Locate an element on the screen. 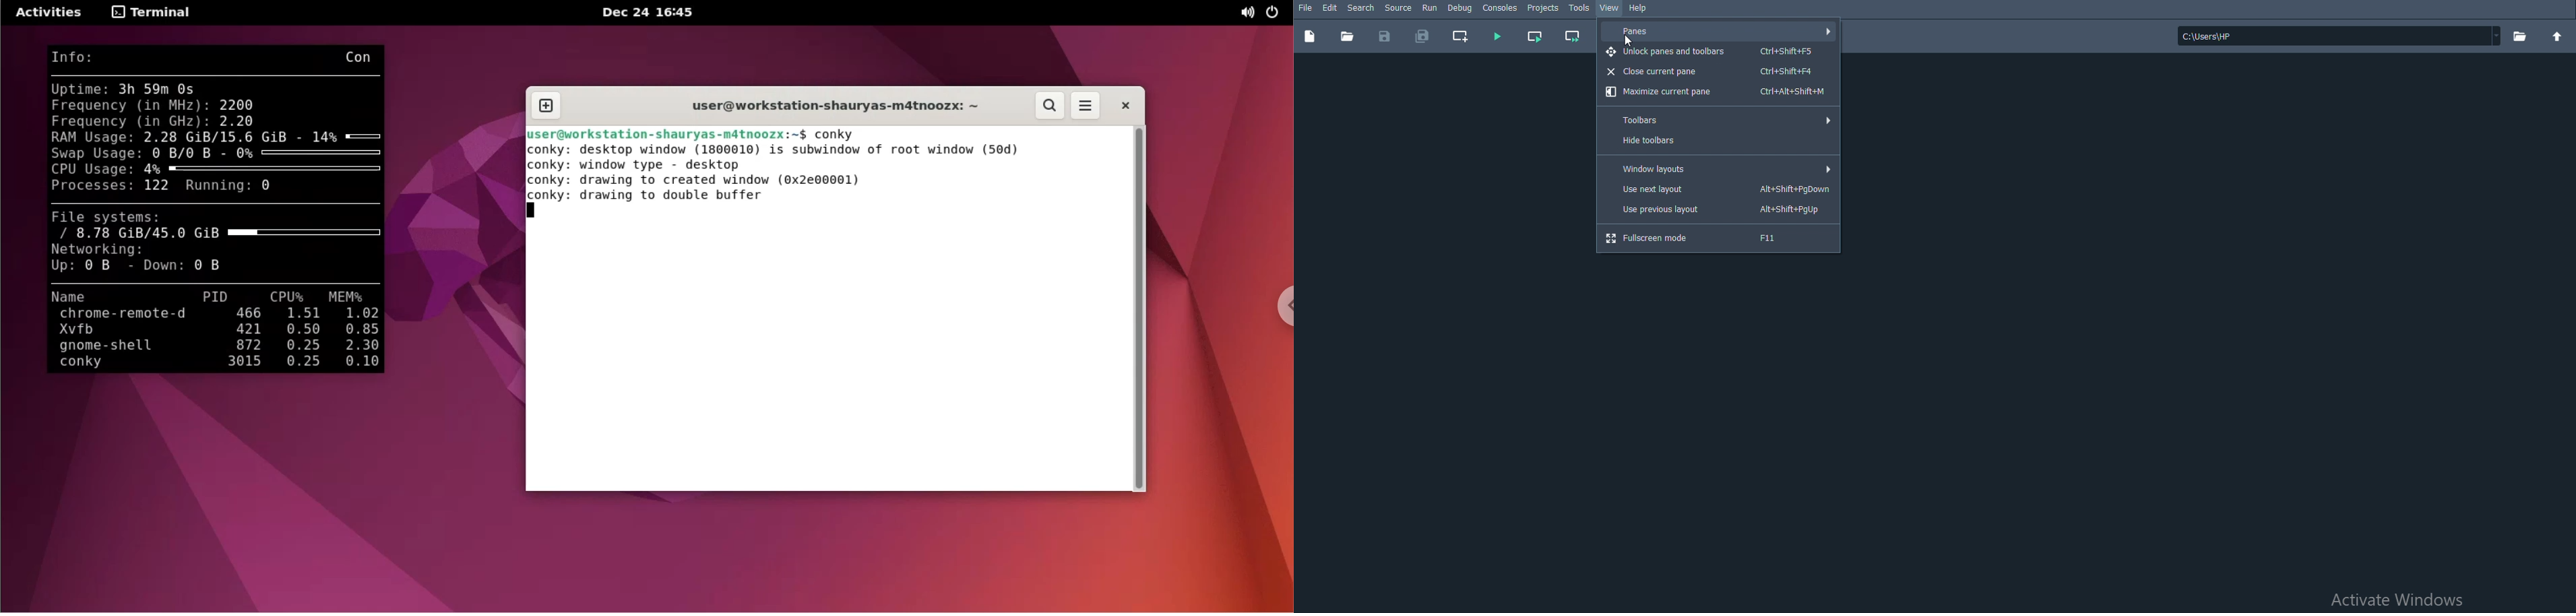 The width and height of the screenshot is (2576, 616). Panes is located at coordinates (1717, 31).